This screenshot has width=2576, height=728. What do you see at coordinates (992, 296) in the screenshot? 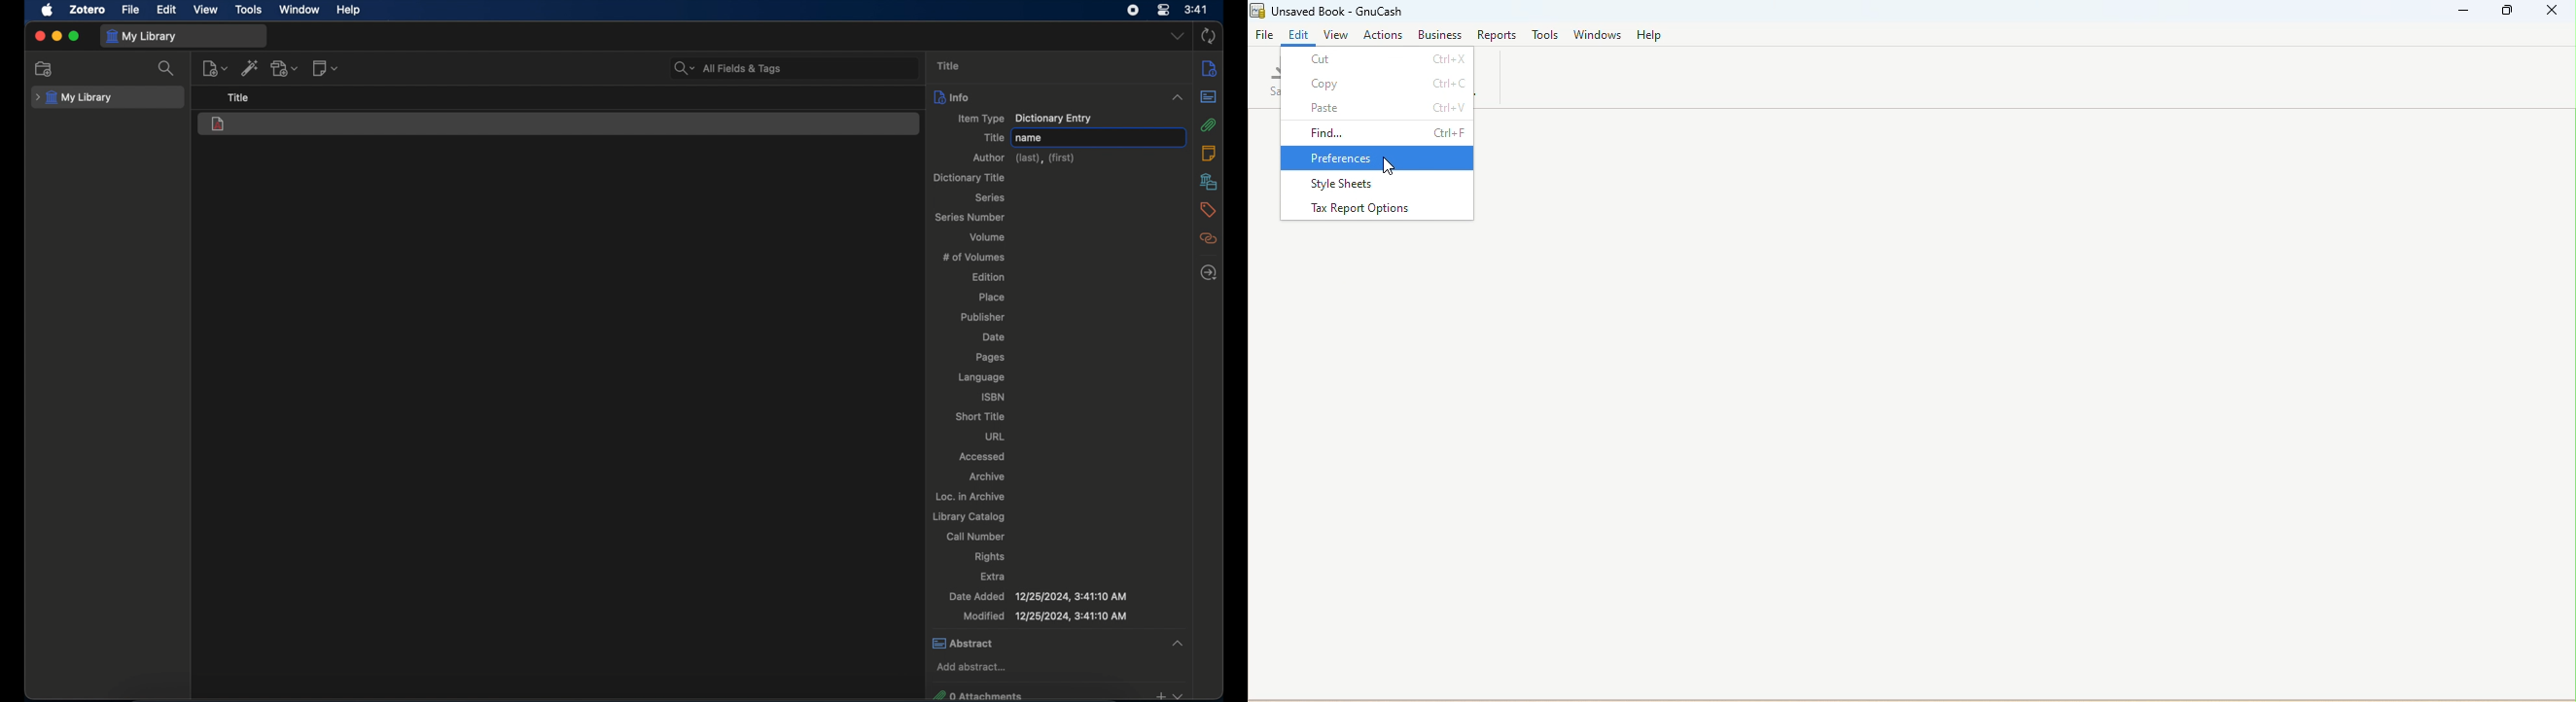
I see `place` at bounding box center [992, 296].